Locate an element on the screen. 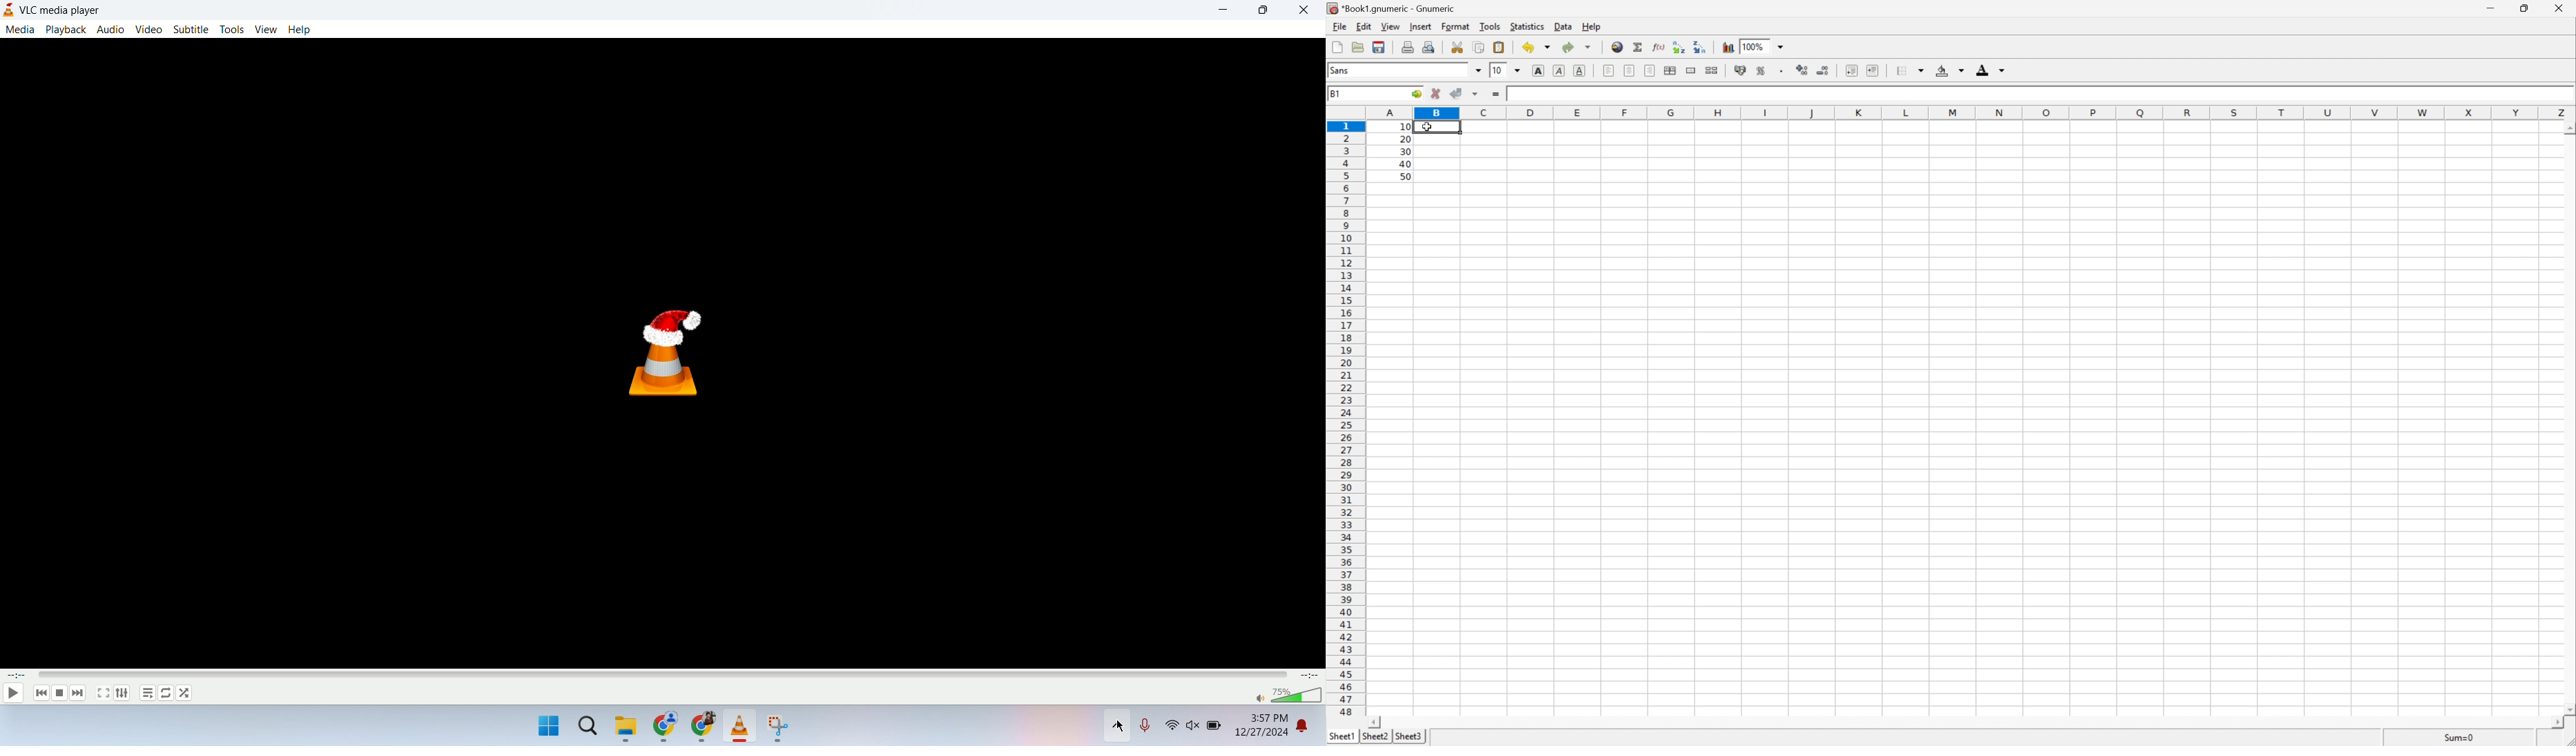 This screenshot has height=756, width=2576. Open a file is located at coordinates (1358, 47).